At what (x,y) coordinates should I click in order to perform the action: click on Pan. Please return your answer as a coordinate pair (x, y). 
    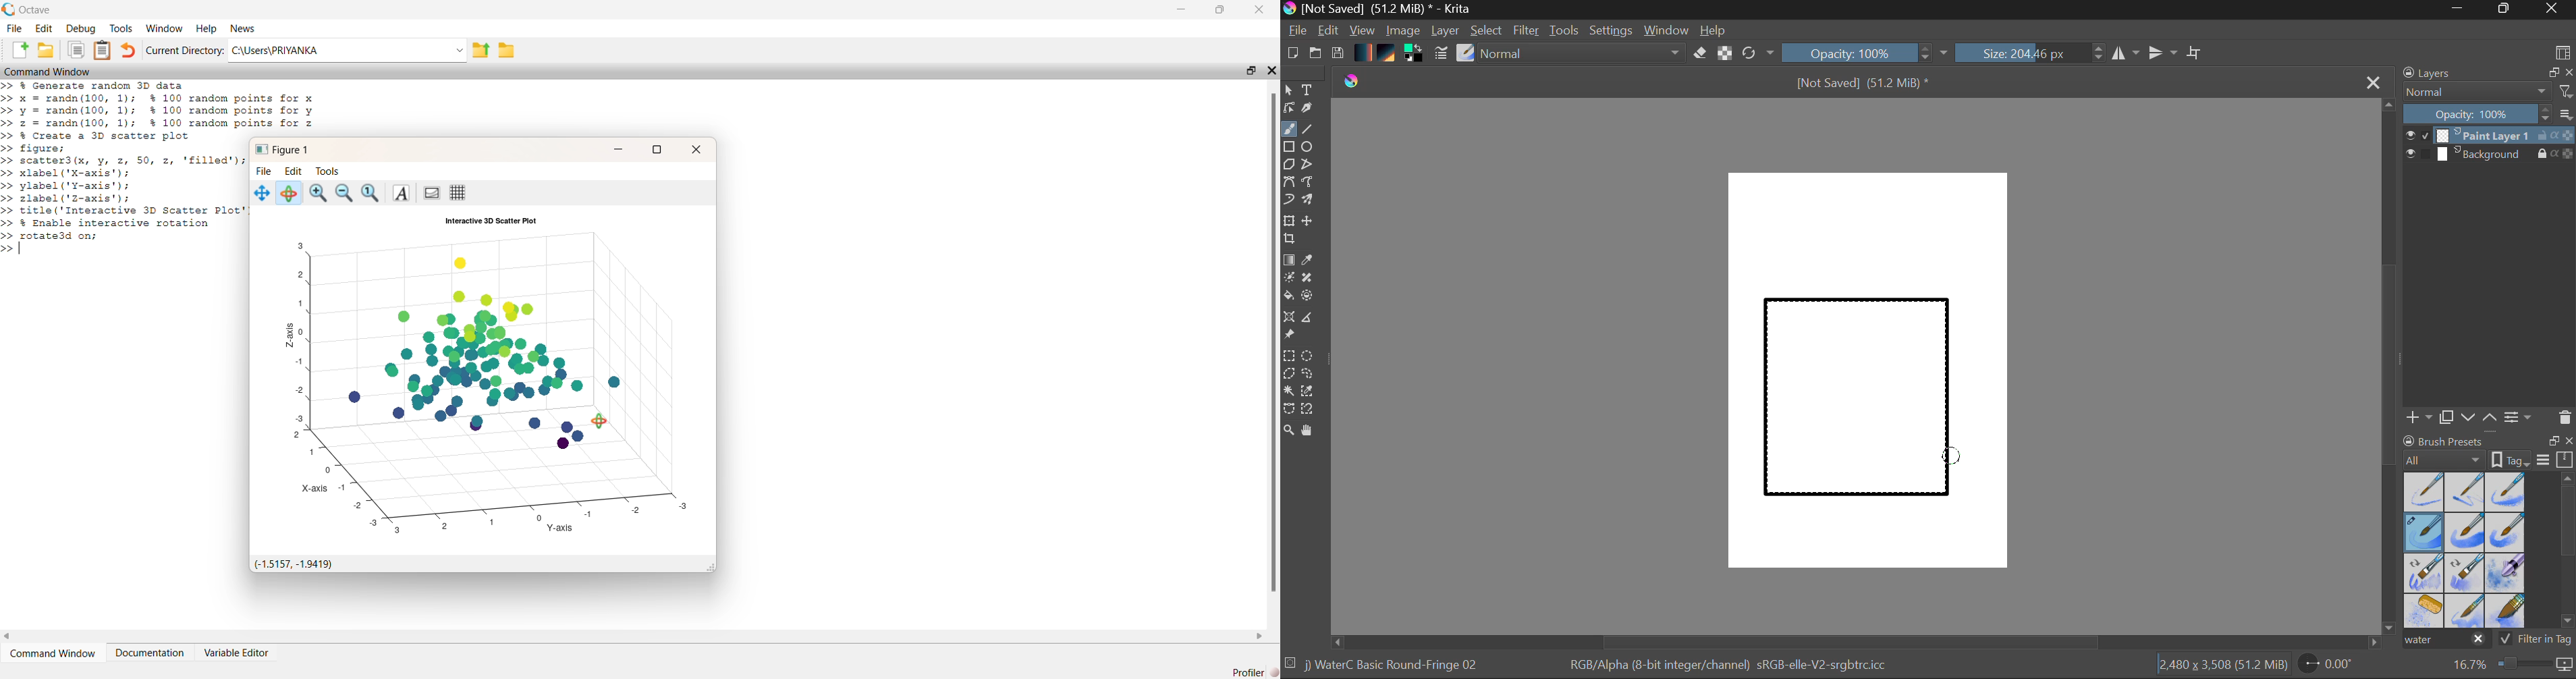
    Looking at the image, I should click on (1312, 433).